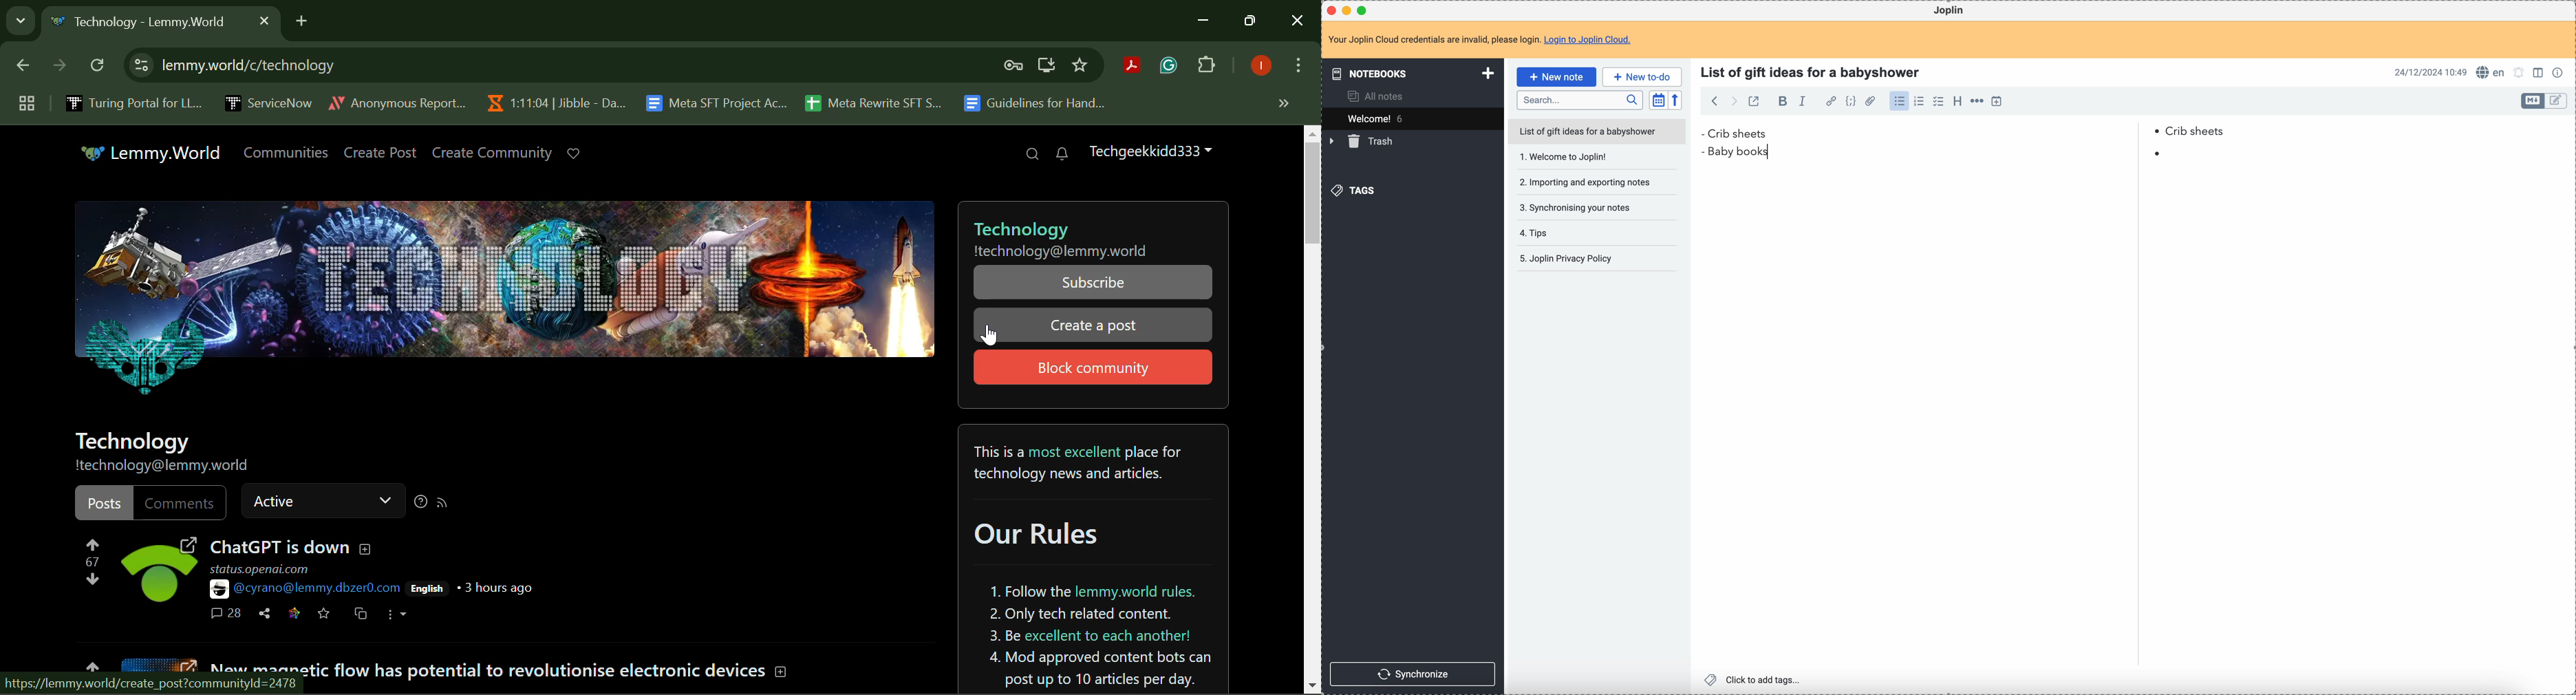  What do you see at coordinates (1852, 102) in the screenshot?
I see `code` at bounding box center [1852, 102].